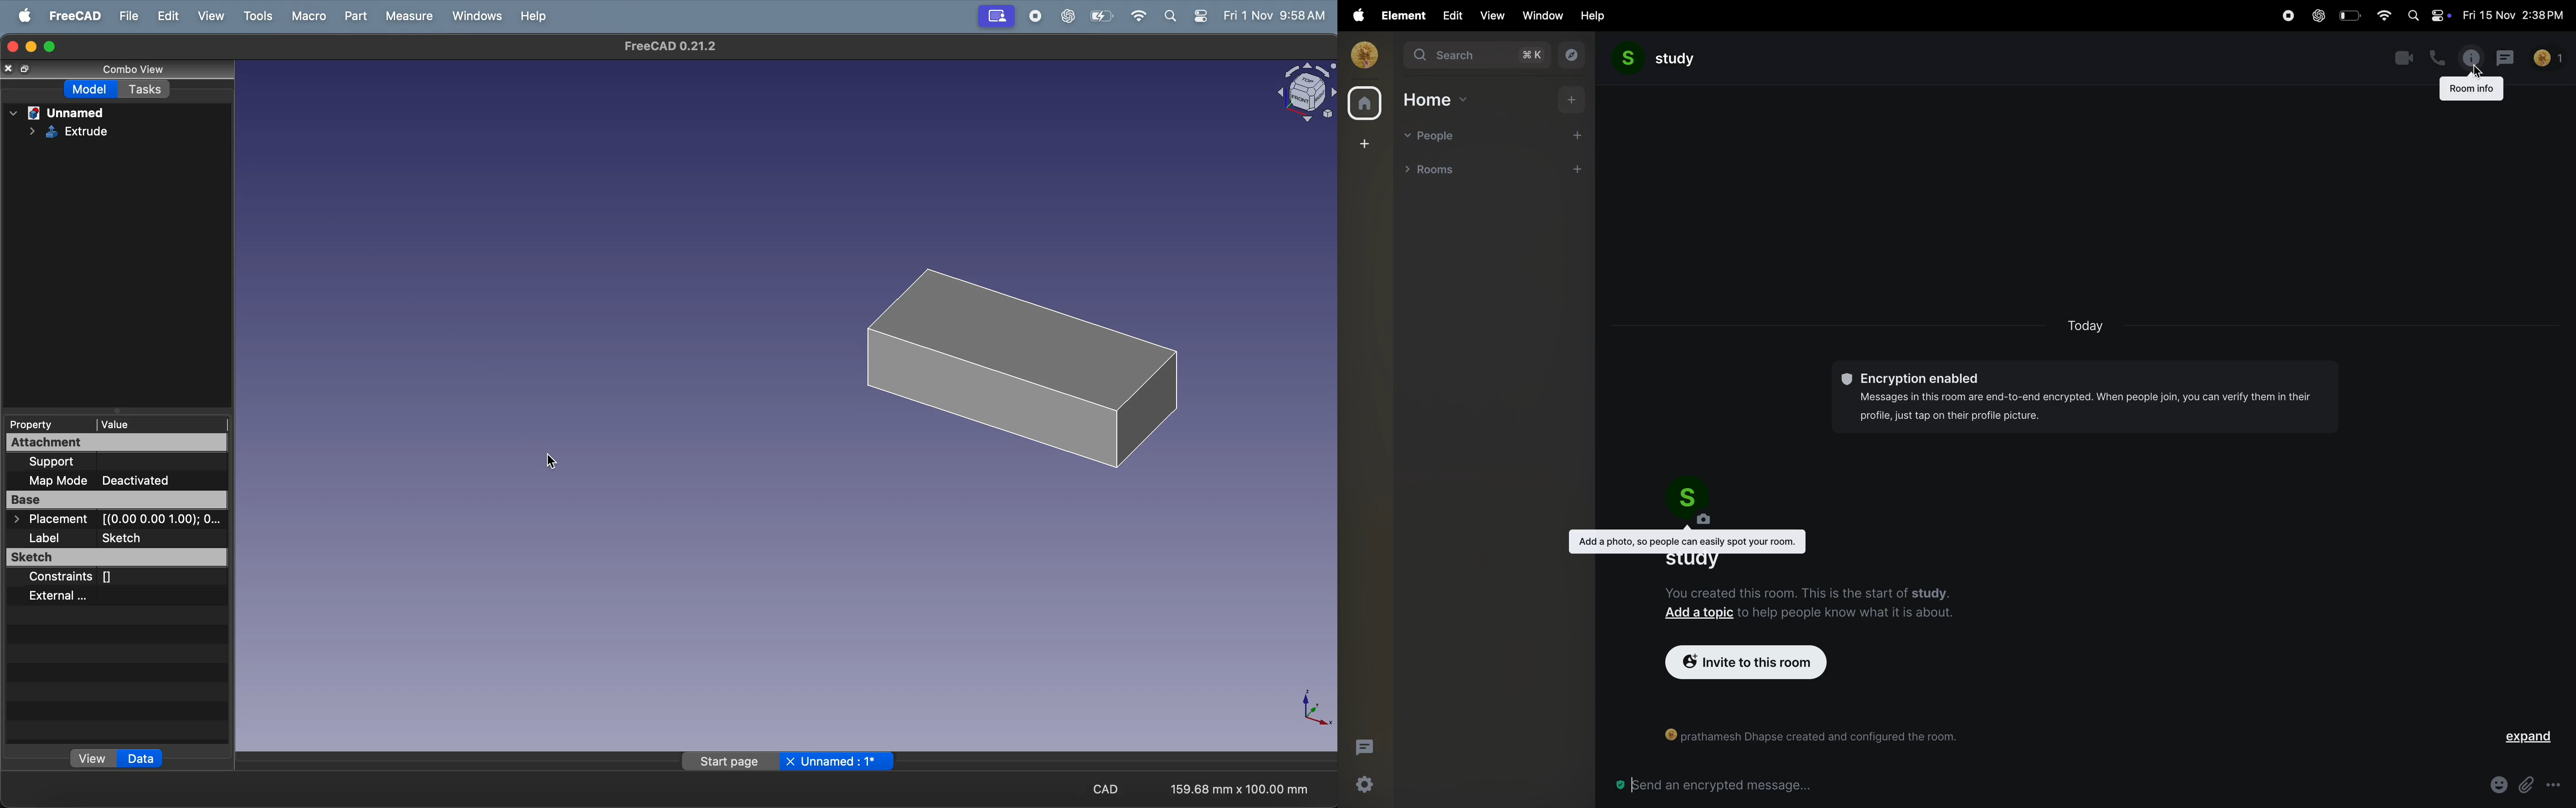 The height and width of the screenshot is (812, 2576). Describe the element at coordinates (1687, 541) in the screenshot. I see `Add a photo, so people can easily spot your room.` at that location.